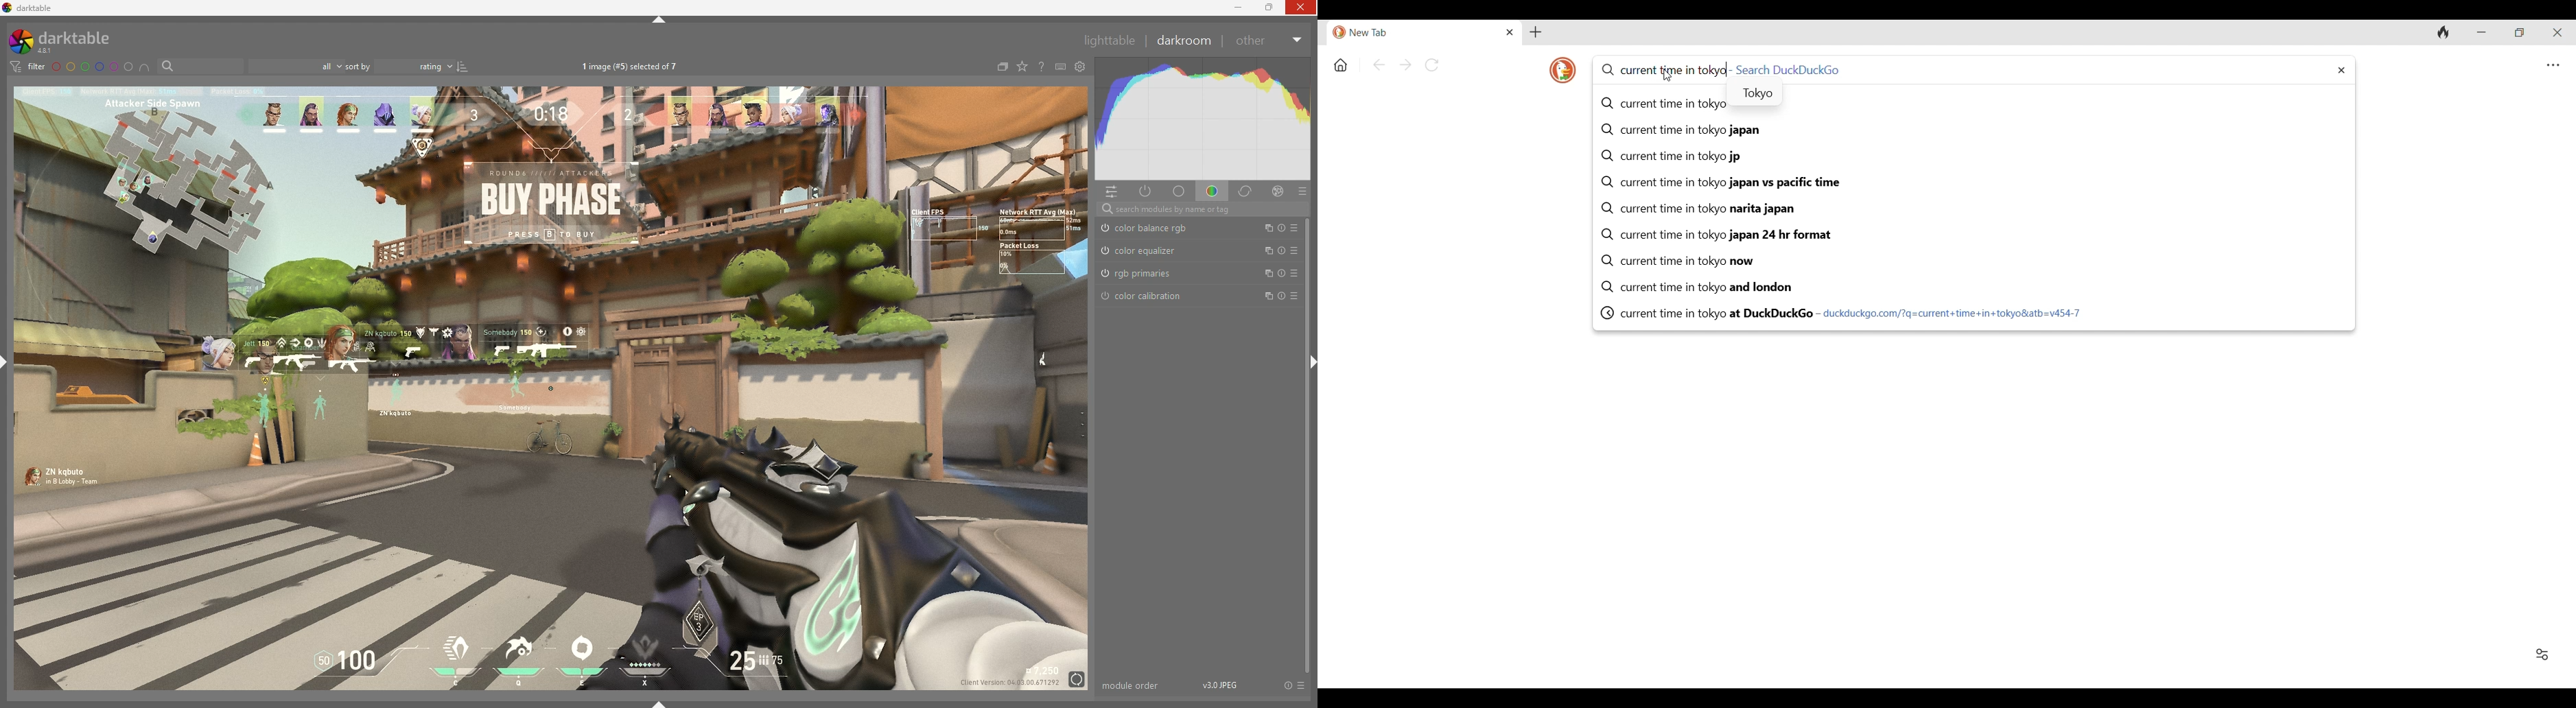  What do you see at coordinates (1204, 209) in the screenshot?
I see `search module` at bounding box center [1204, 209].